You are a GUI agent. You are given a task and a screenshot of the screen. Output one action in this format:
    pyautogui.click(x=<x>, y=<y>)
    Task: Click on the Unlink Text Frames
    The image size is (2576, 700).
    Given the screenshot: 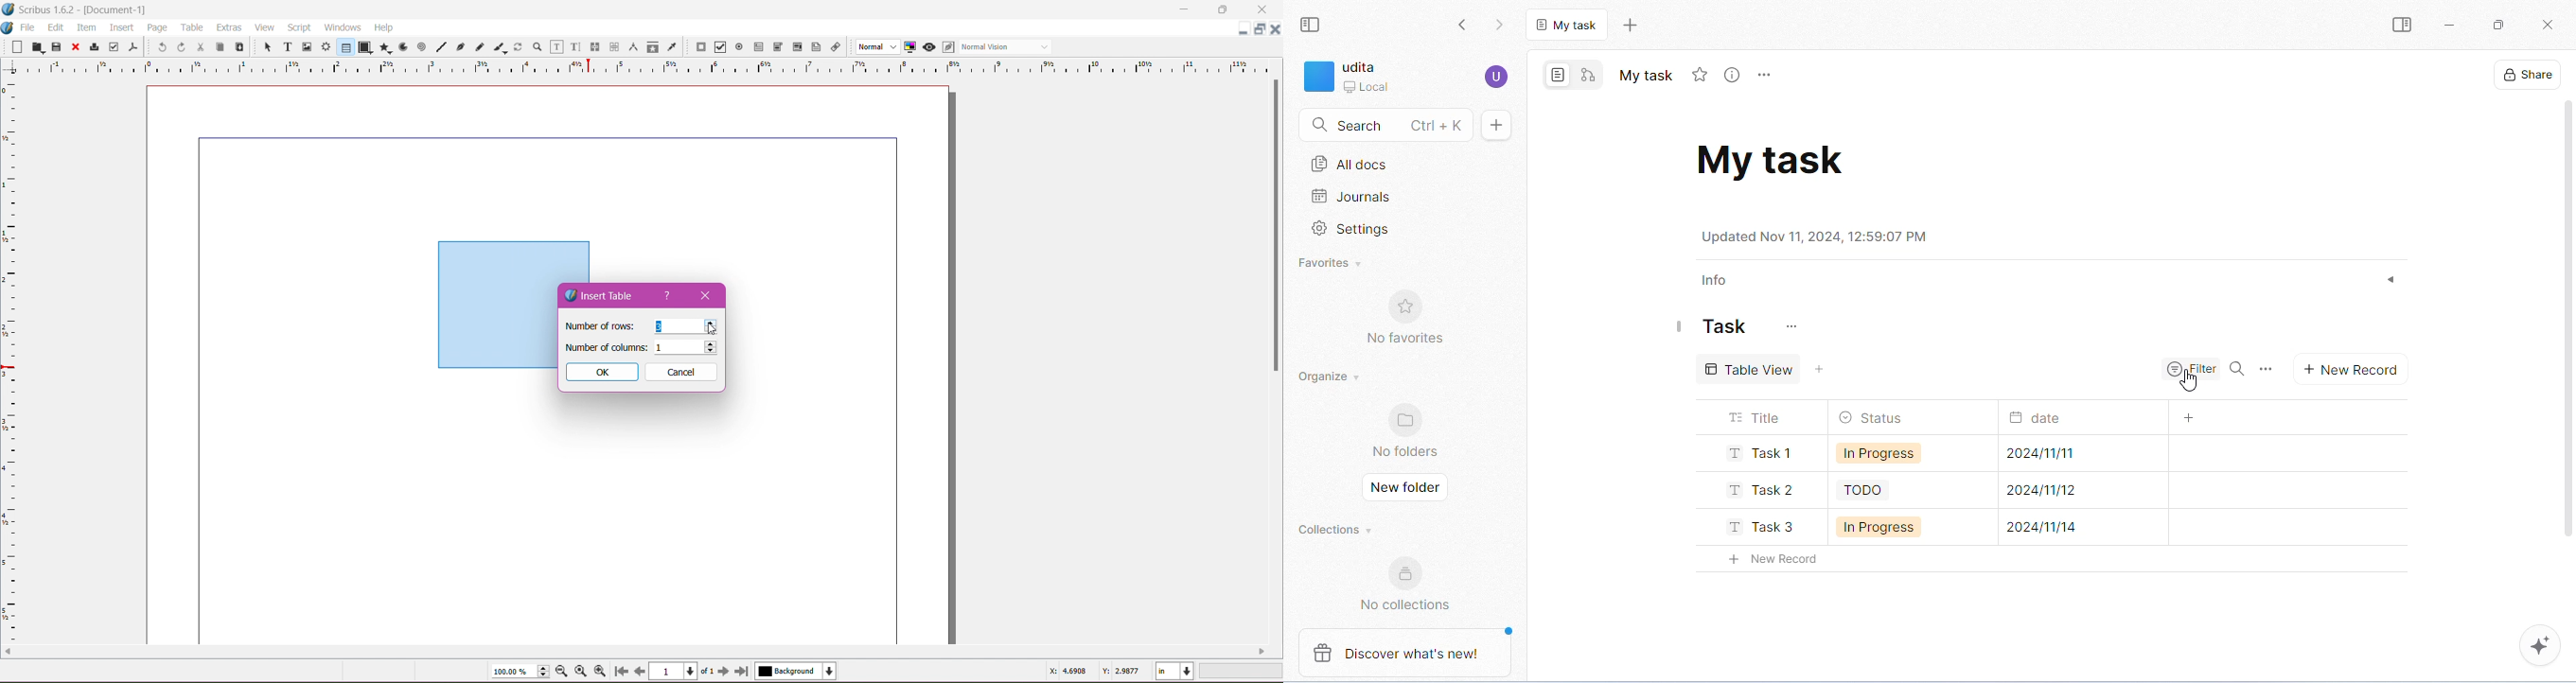 What is the action you would take?
    pyautogui.click(x=613, y=48)
    